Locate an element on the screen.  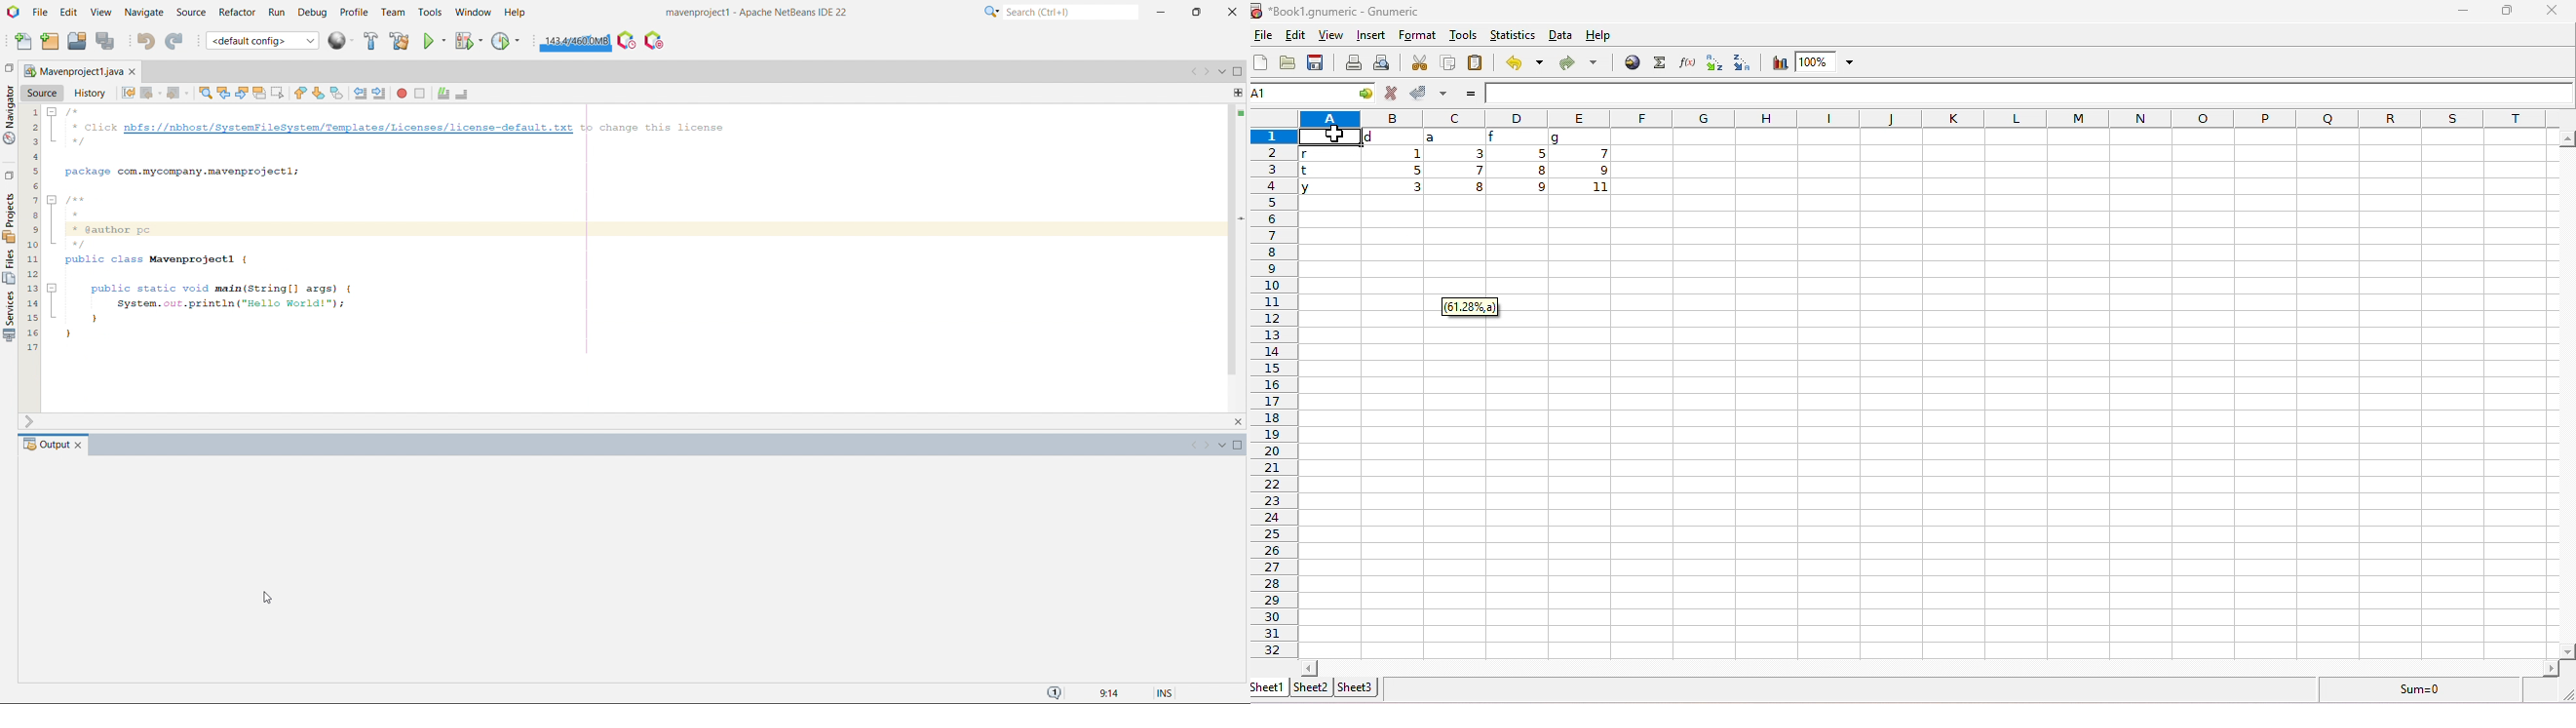
undo is located at coordinates (1521, 63).